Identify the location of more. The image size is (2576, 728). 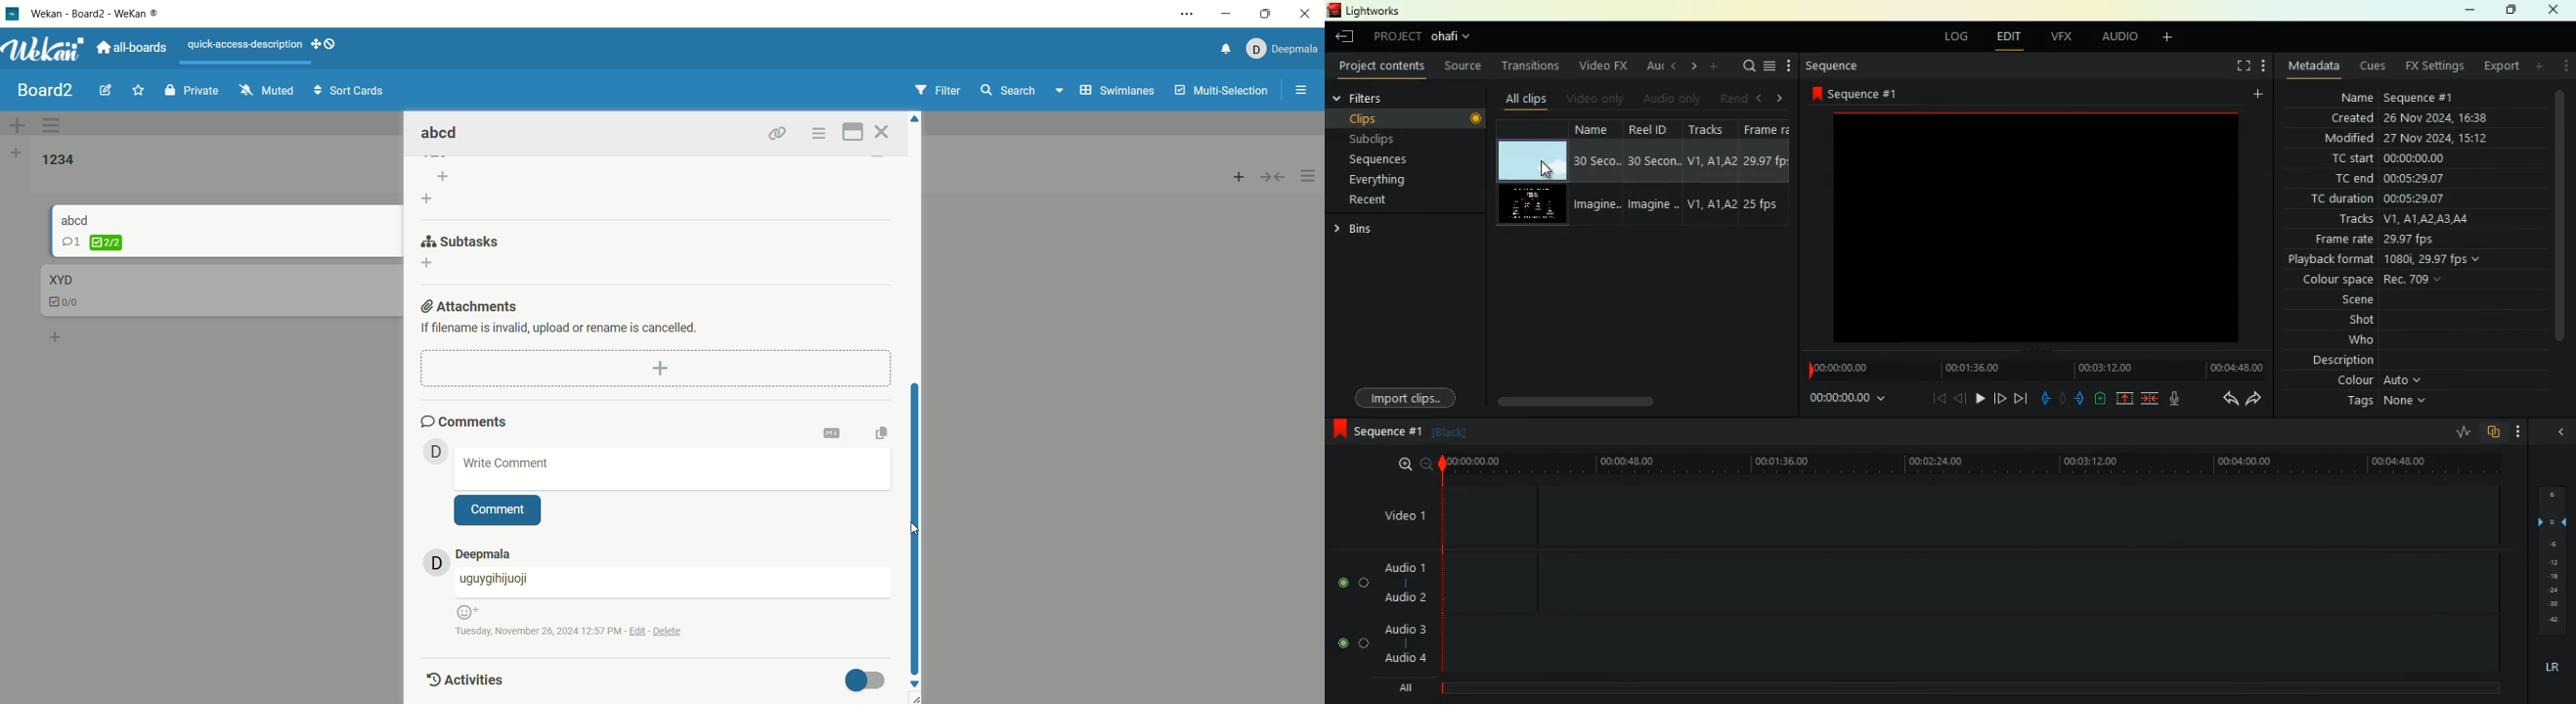
(1786, 63).